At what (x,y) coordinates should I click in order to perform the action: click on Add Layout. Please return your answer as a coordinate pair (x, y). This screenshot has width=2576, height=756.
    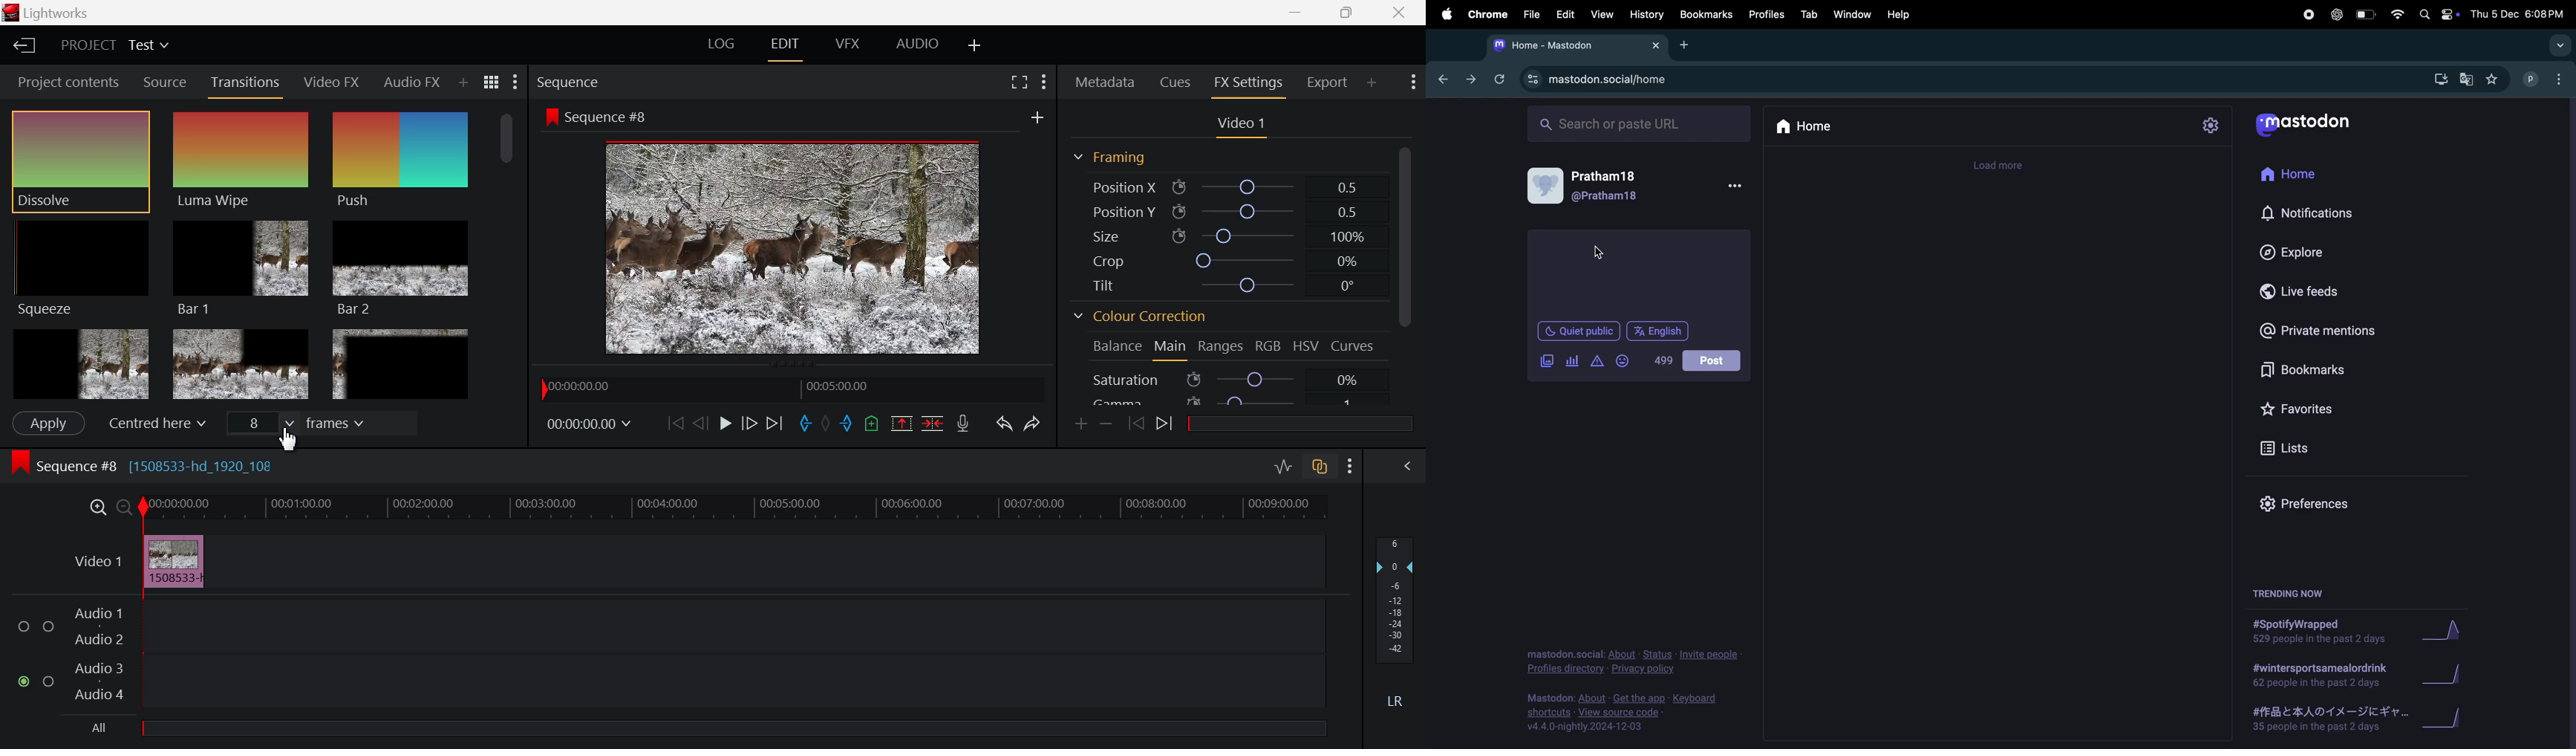
    Looking at the image, I should click on (972, 44).